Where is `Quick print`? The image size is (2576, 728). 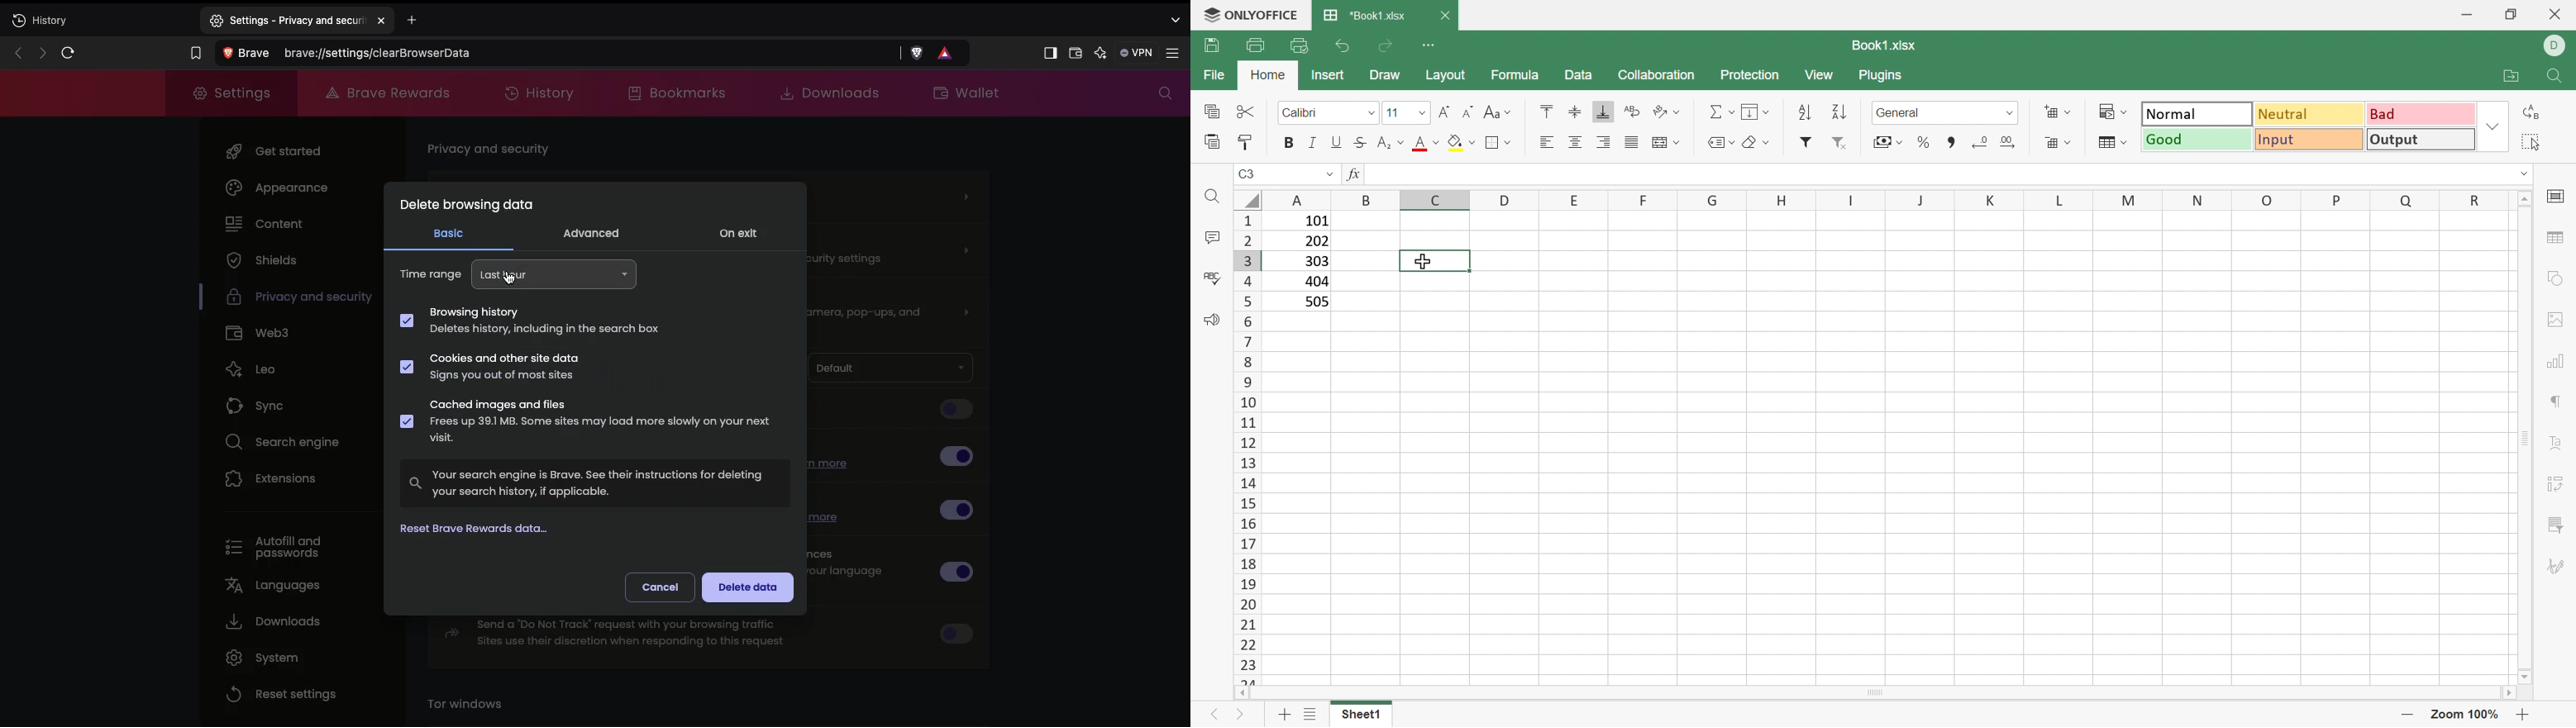
Quick print is located at coordinates (1302, 45).